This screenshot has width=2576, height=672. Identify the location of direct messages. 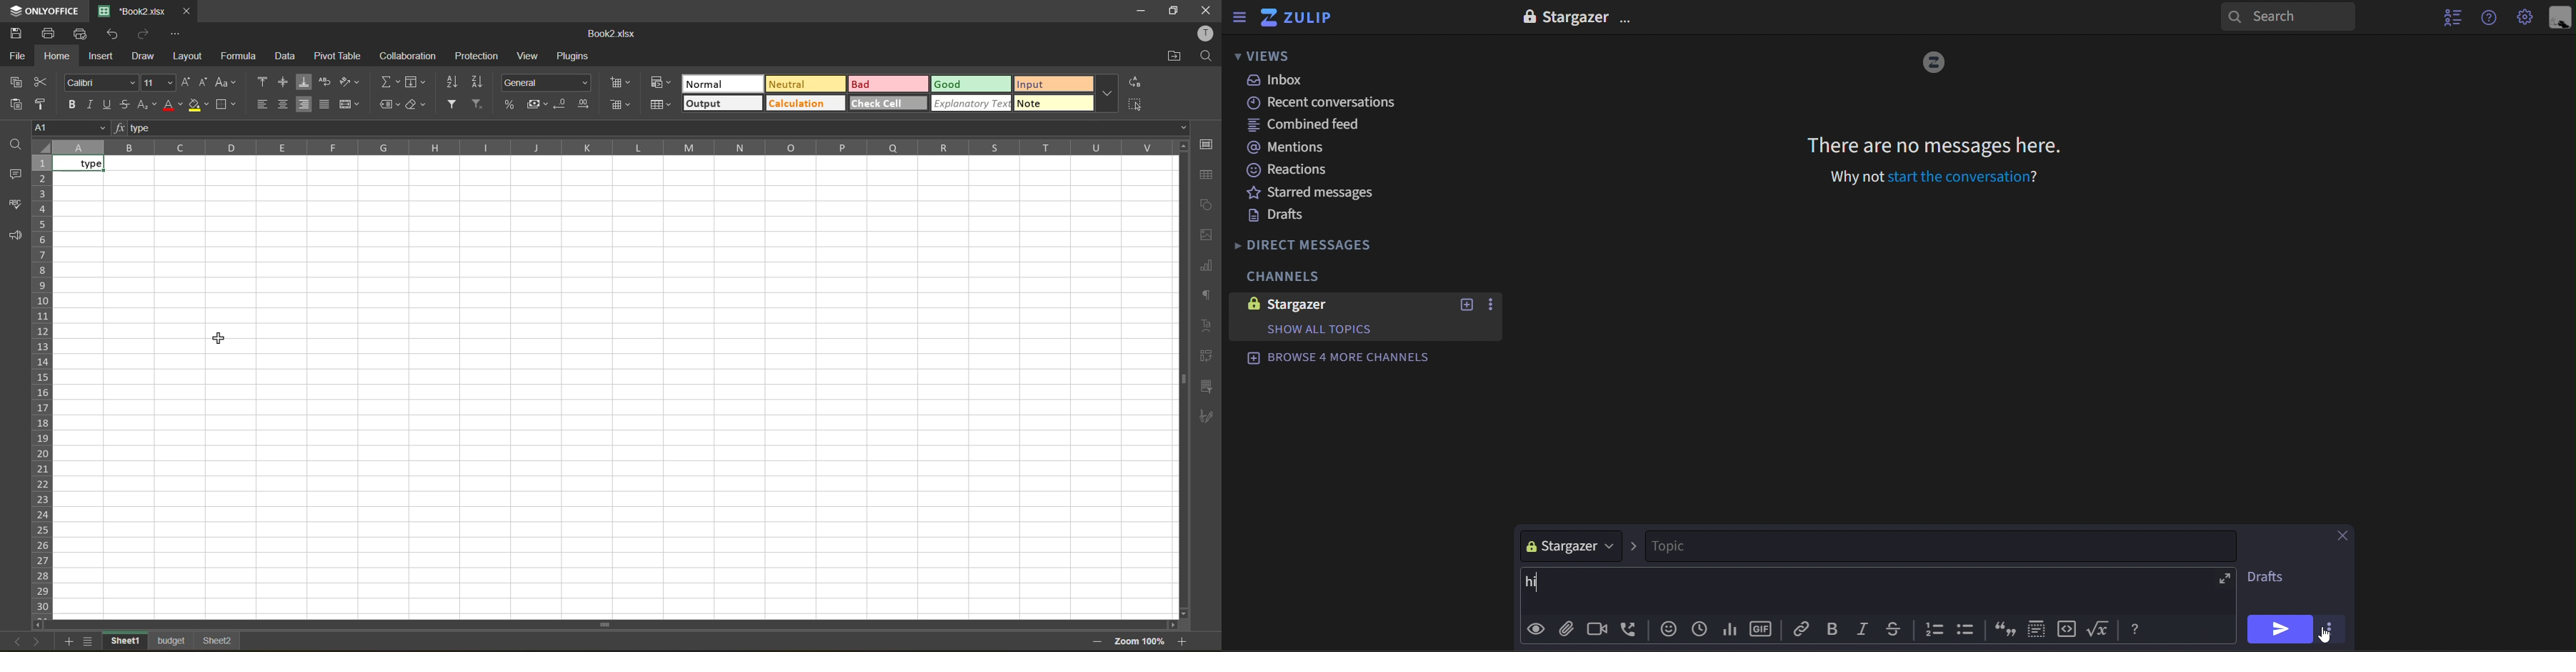
(1301, 244).